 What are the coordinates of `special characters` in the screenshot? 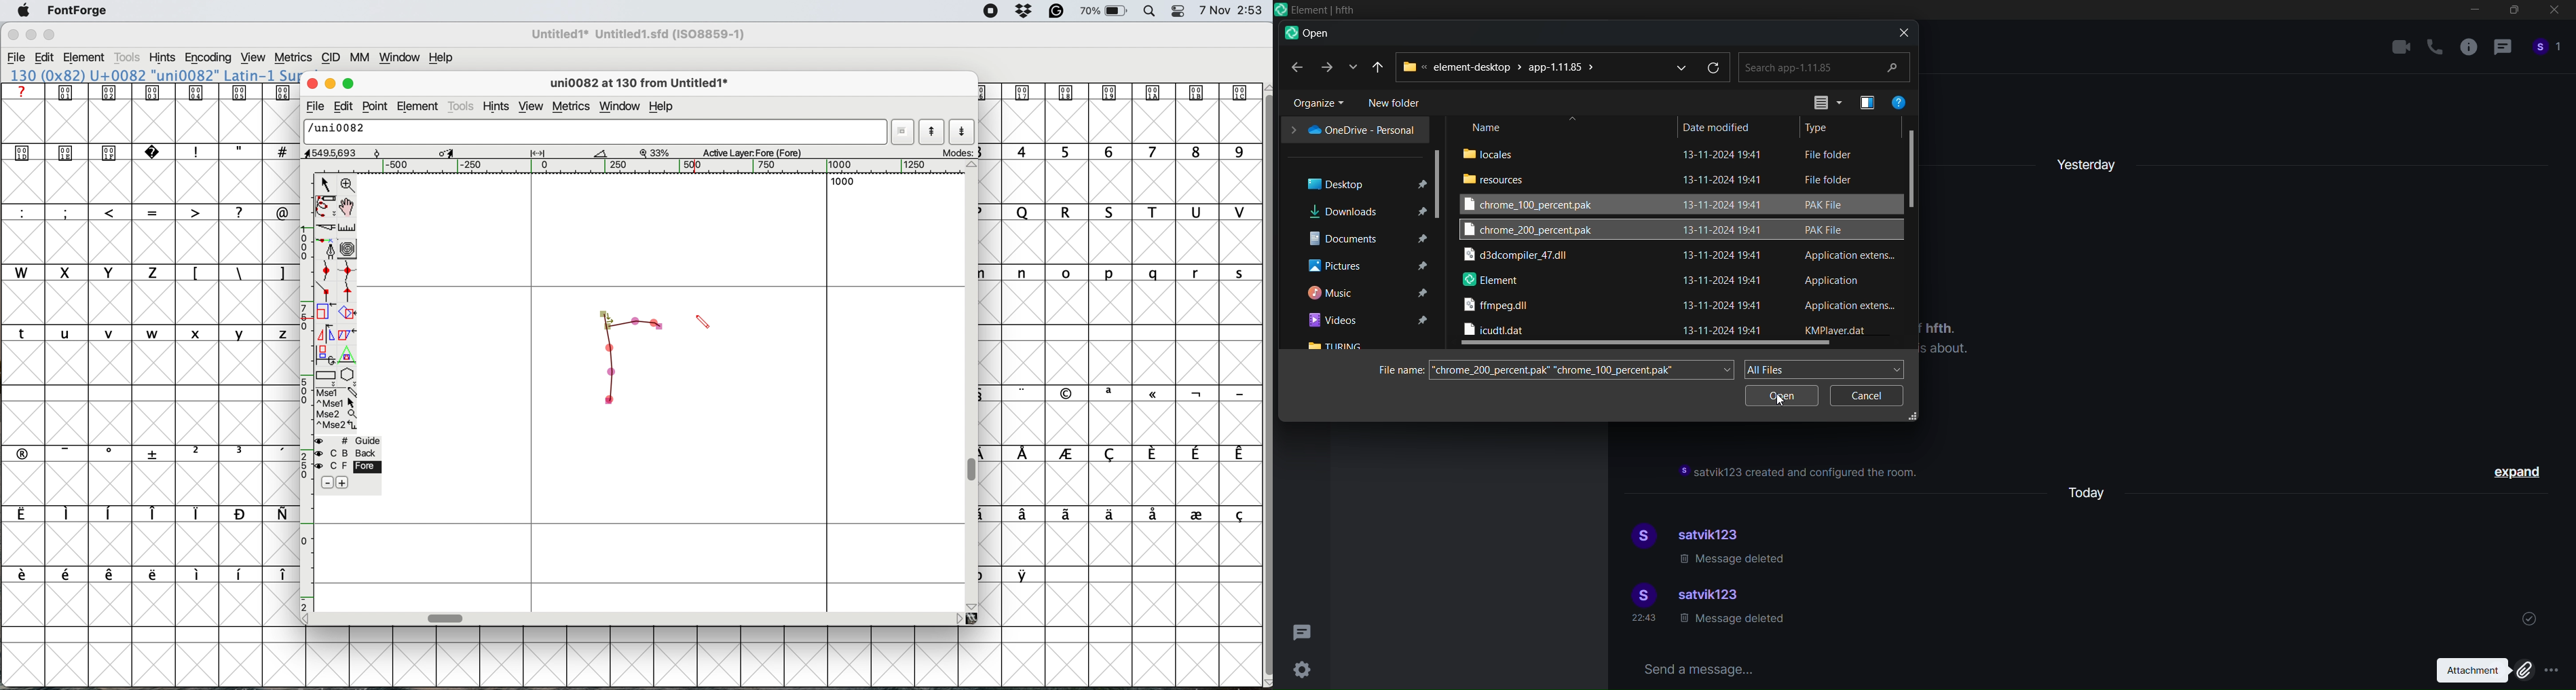 It's located at (1113, 393).